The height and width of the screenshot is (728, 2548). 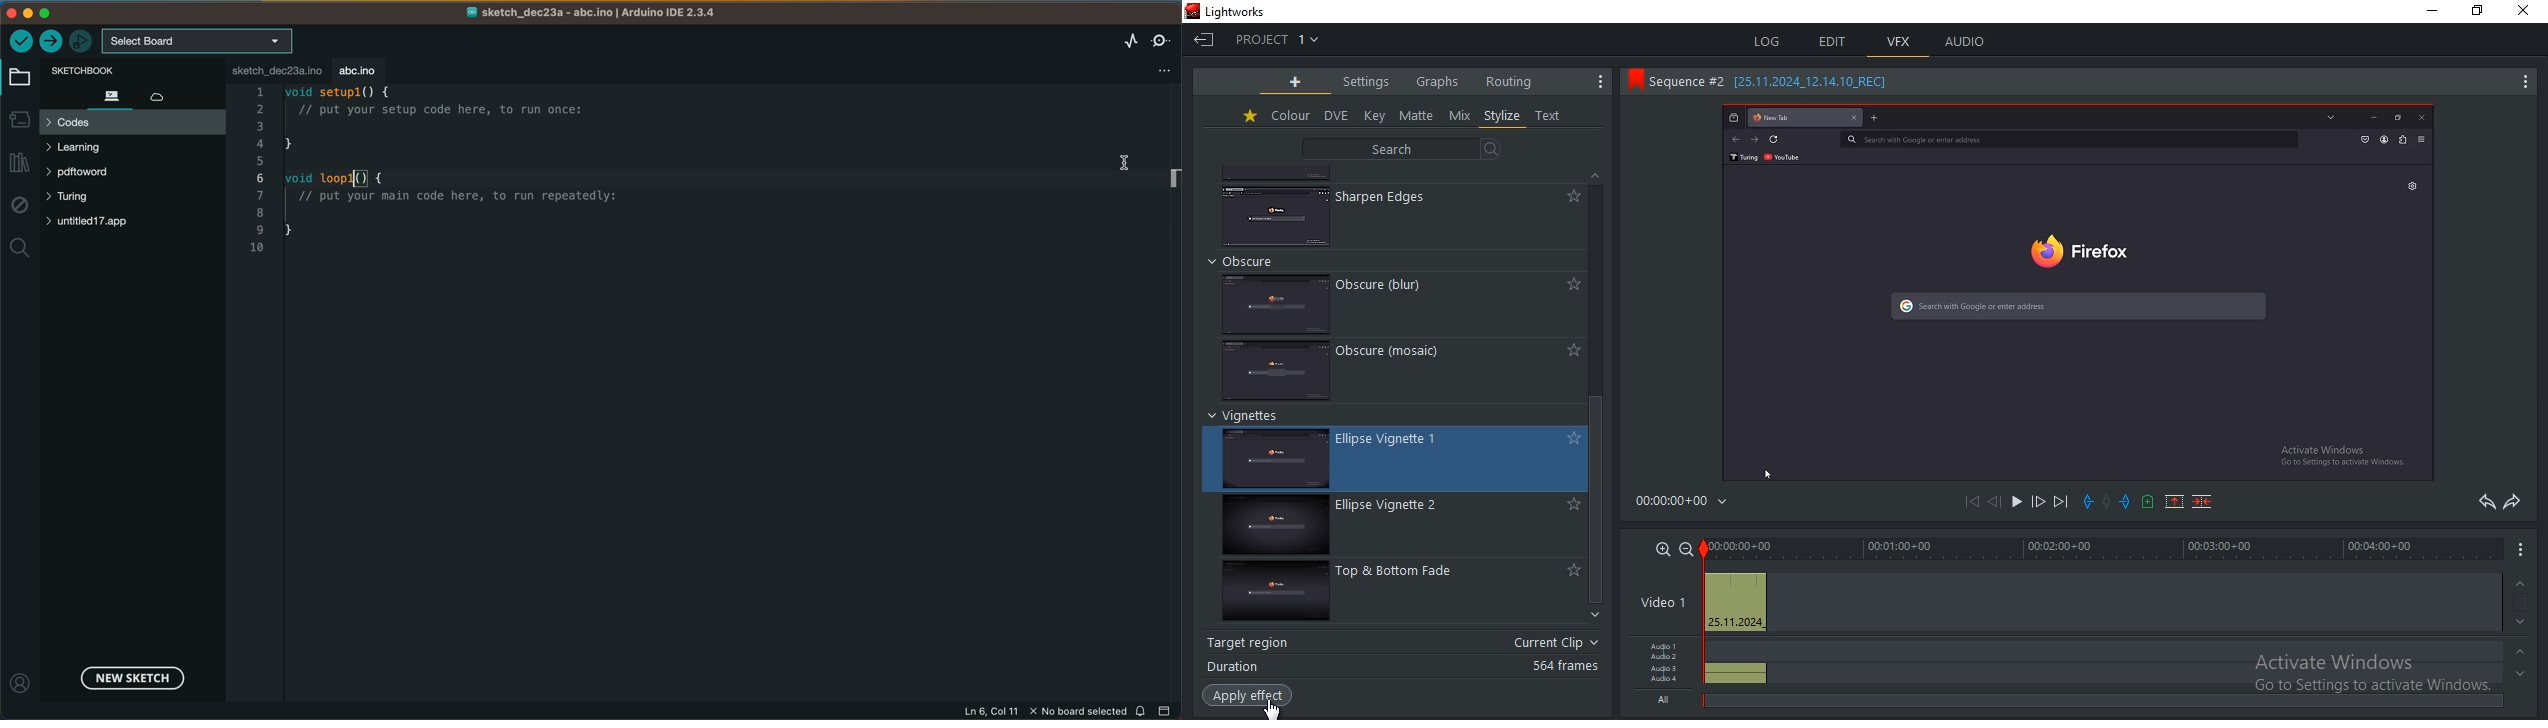 What do you see at coordinates (1866, 60) in the screenshot?
I see `Edit menu selected` at bounding box center [1866, 60].